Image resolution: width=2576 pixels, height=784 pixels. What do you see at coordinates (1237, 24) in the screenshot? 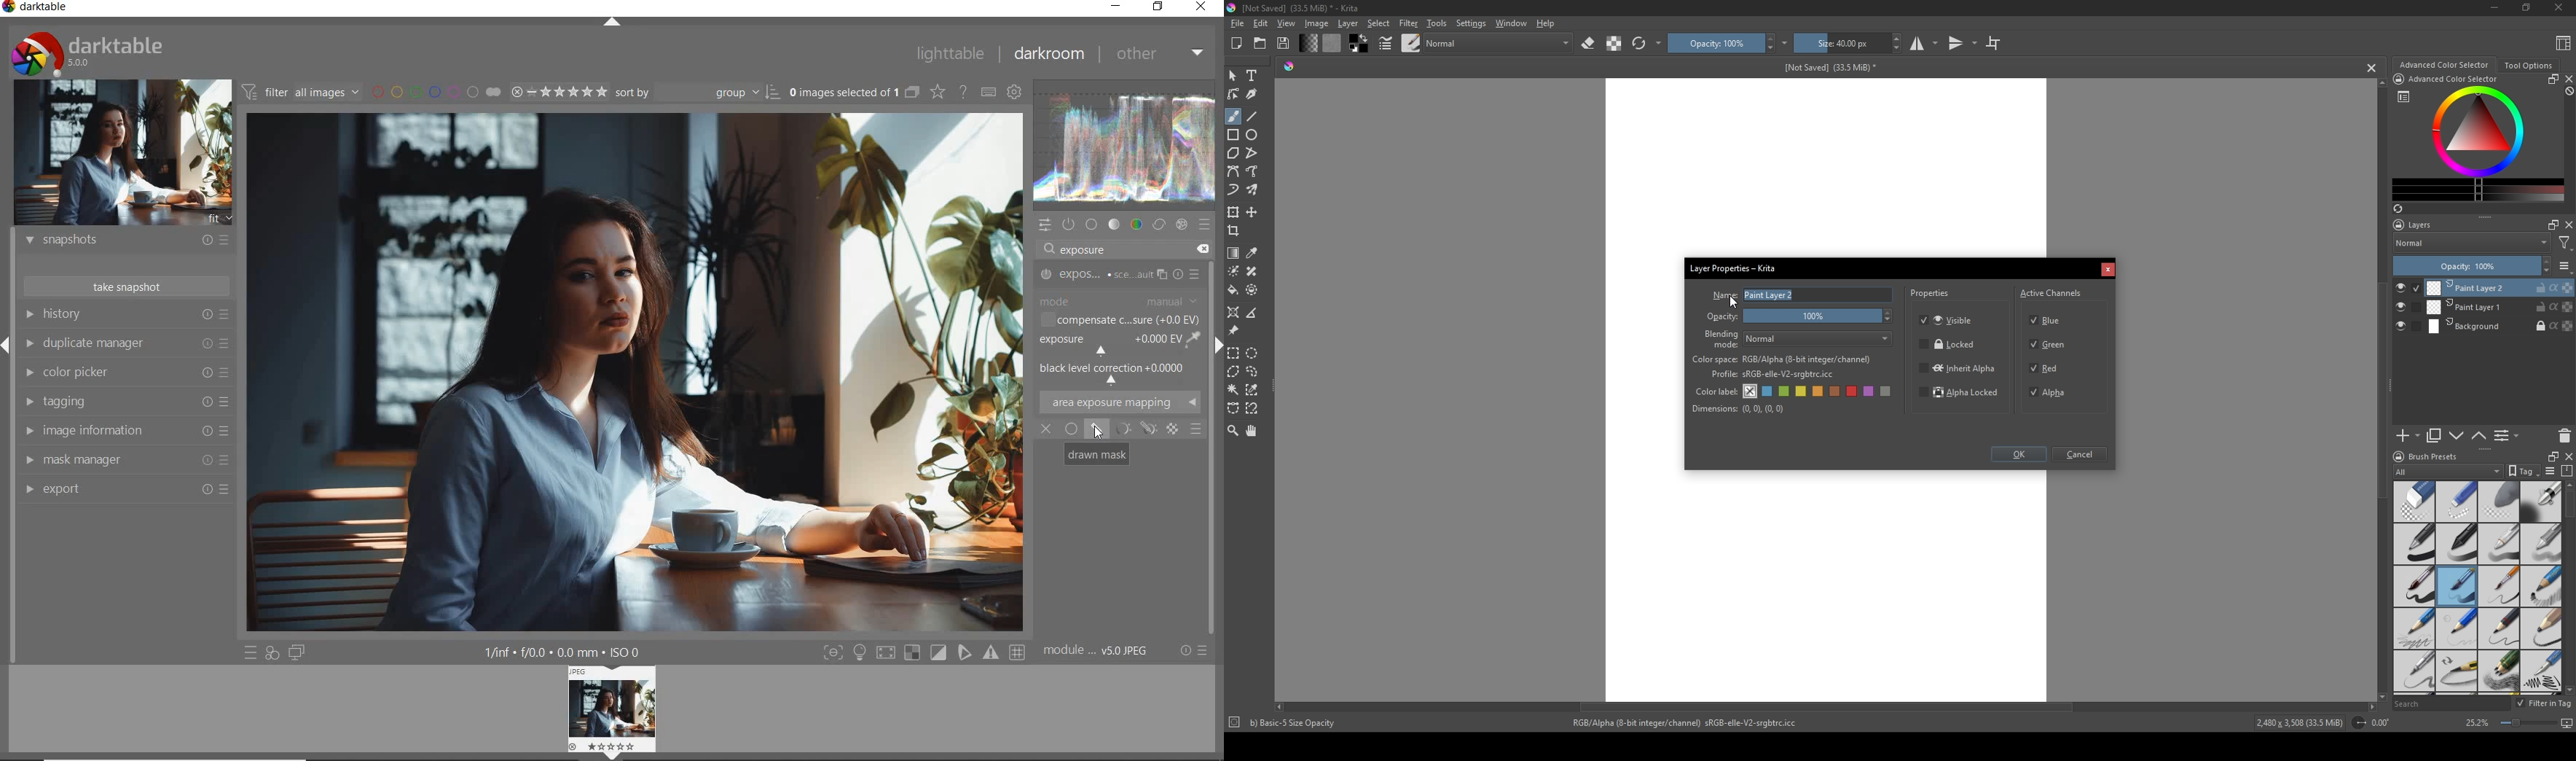
I see `file` at bounding box center [1237, 24].